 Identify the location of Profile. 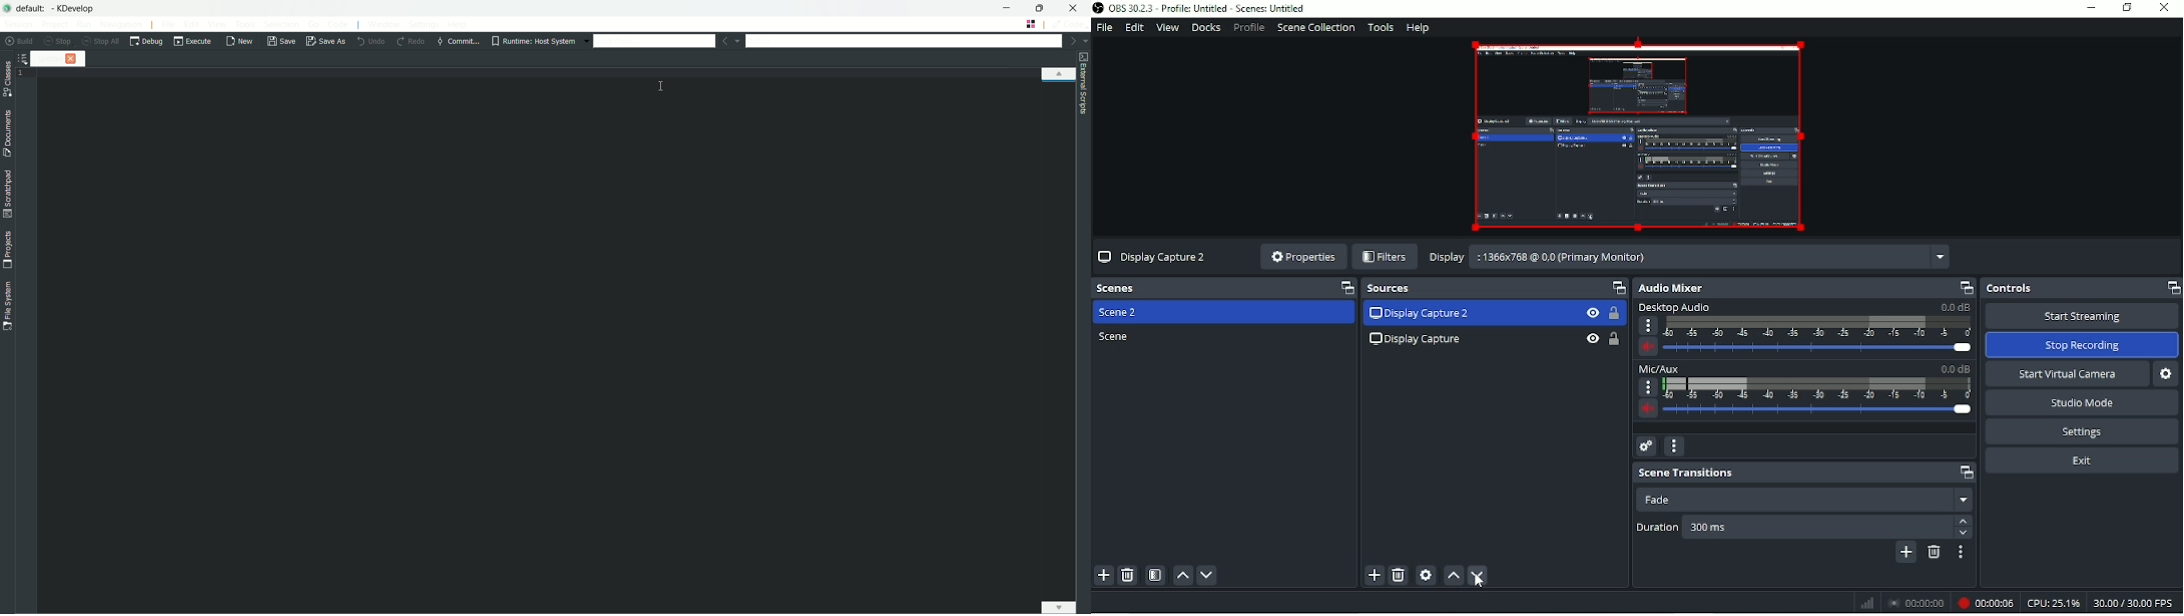
(1248, 28).